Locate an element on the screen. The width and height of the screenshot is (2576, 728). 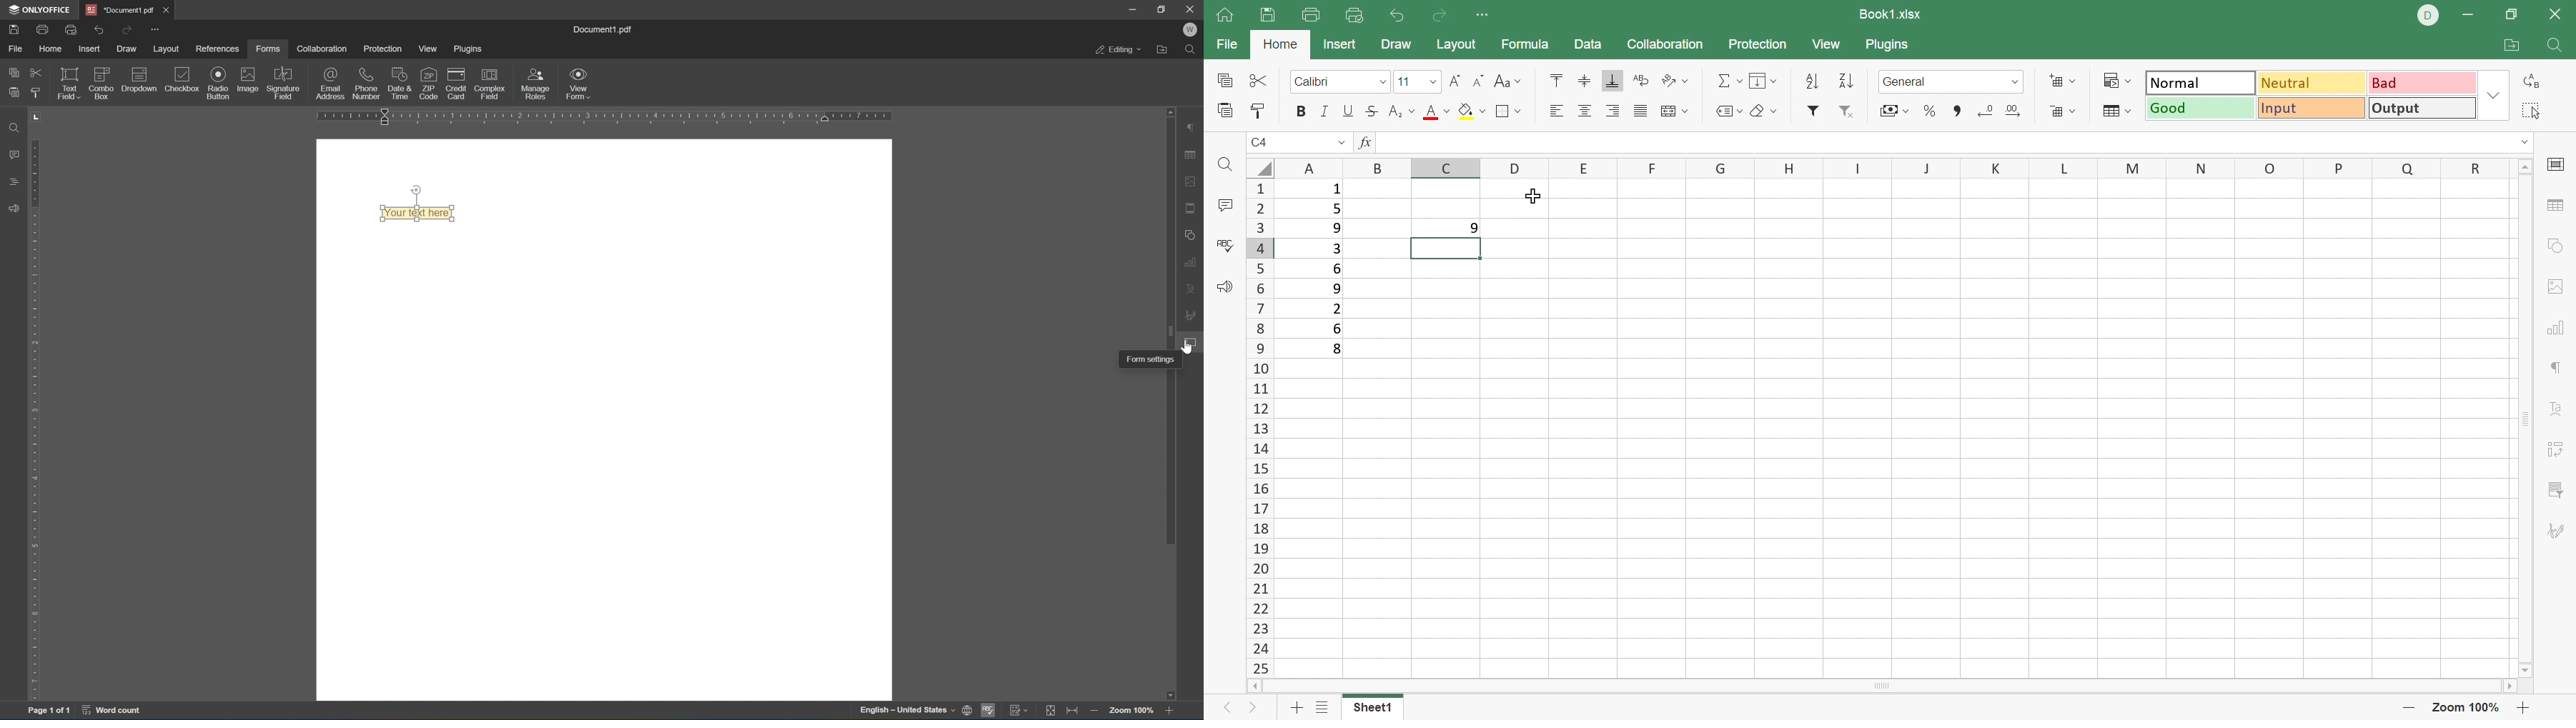
fit to slide is located at coordinates (1048, 713).